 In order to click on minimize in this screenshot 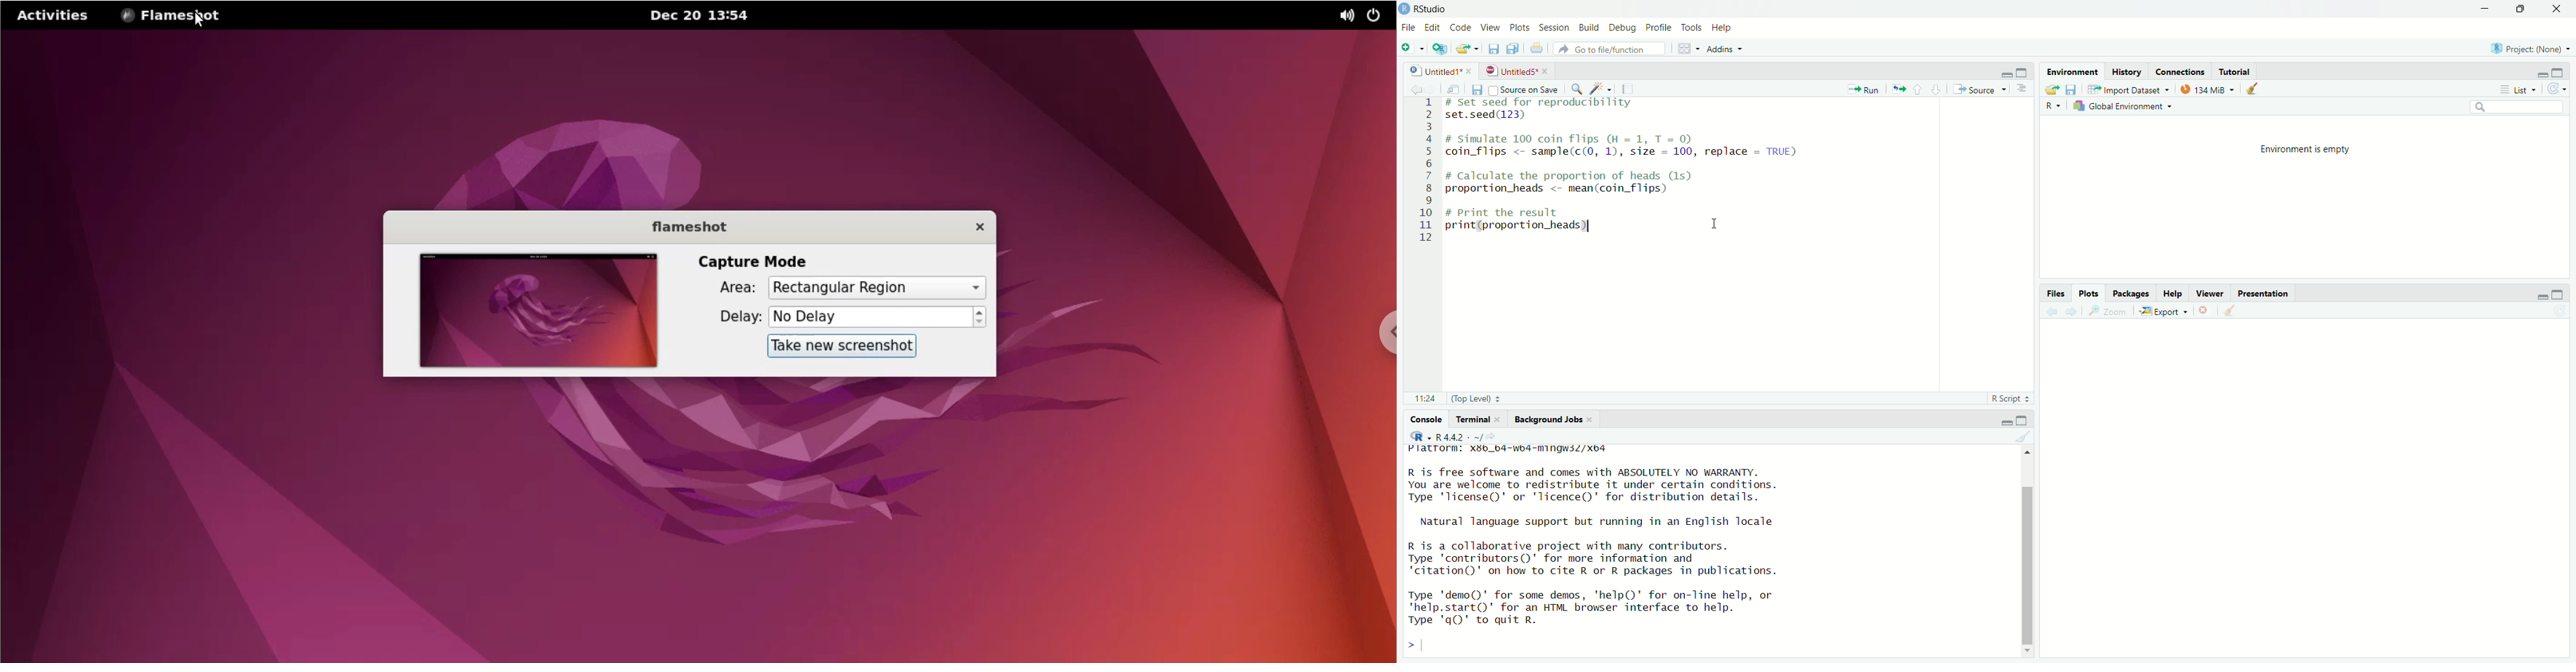, I will do `click(2002, 72)`.